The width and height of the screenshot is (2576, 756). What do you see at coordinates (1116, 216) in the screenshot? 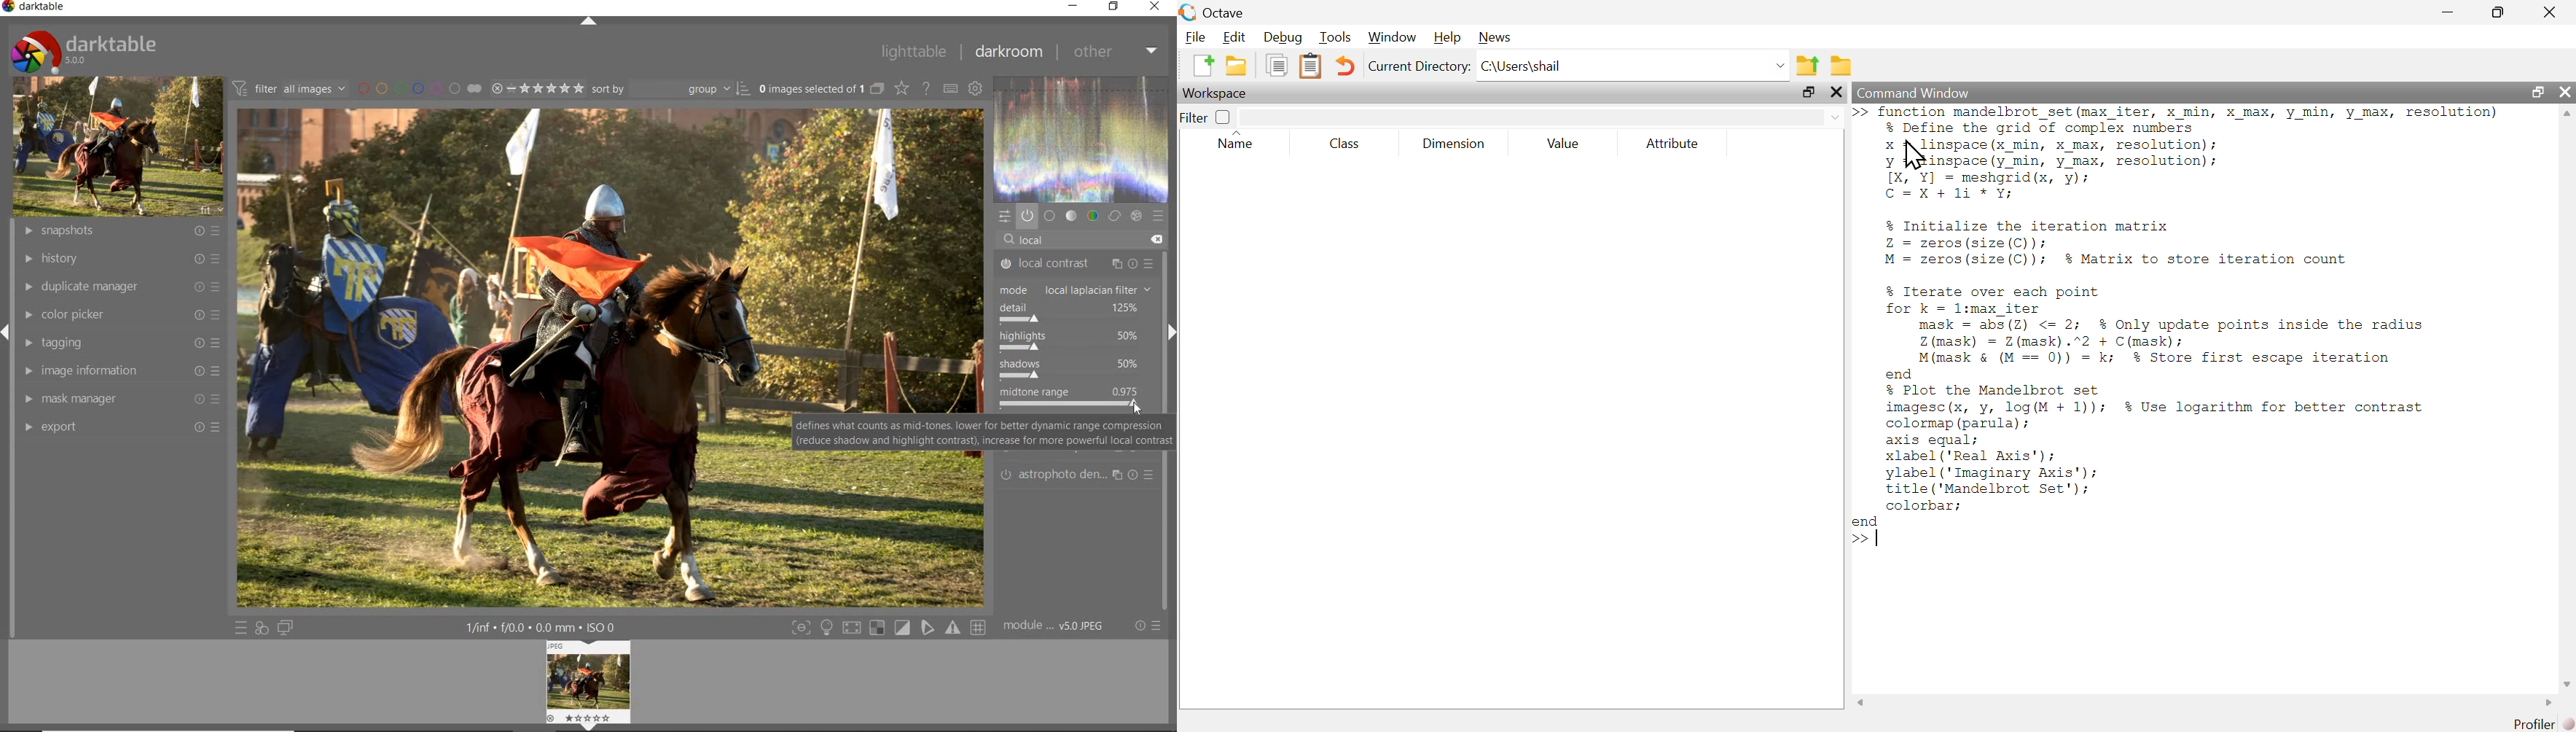
I see `correct` at bounding box center [1116, 216].